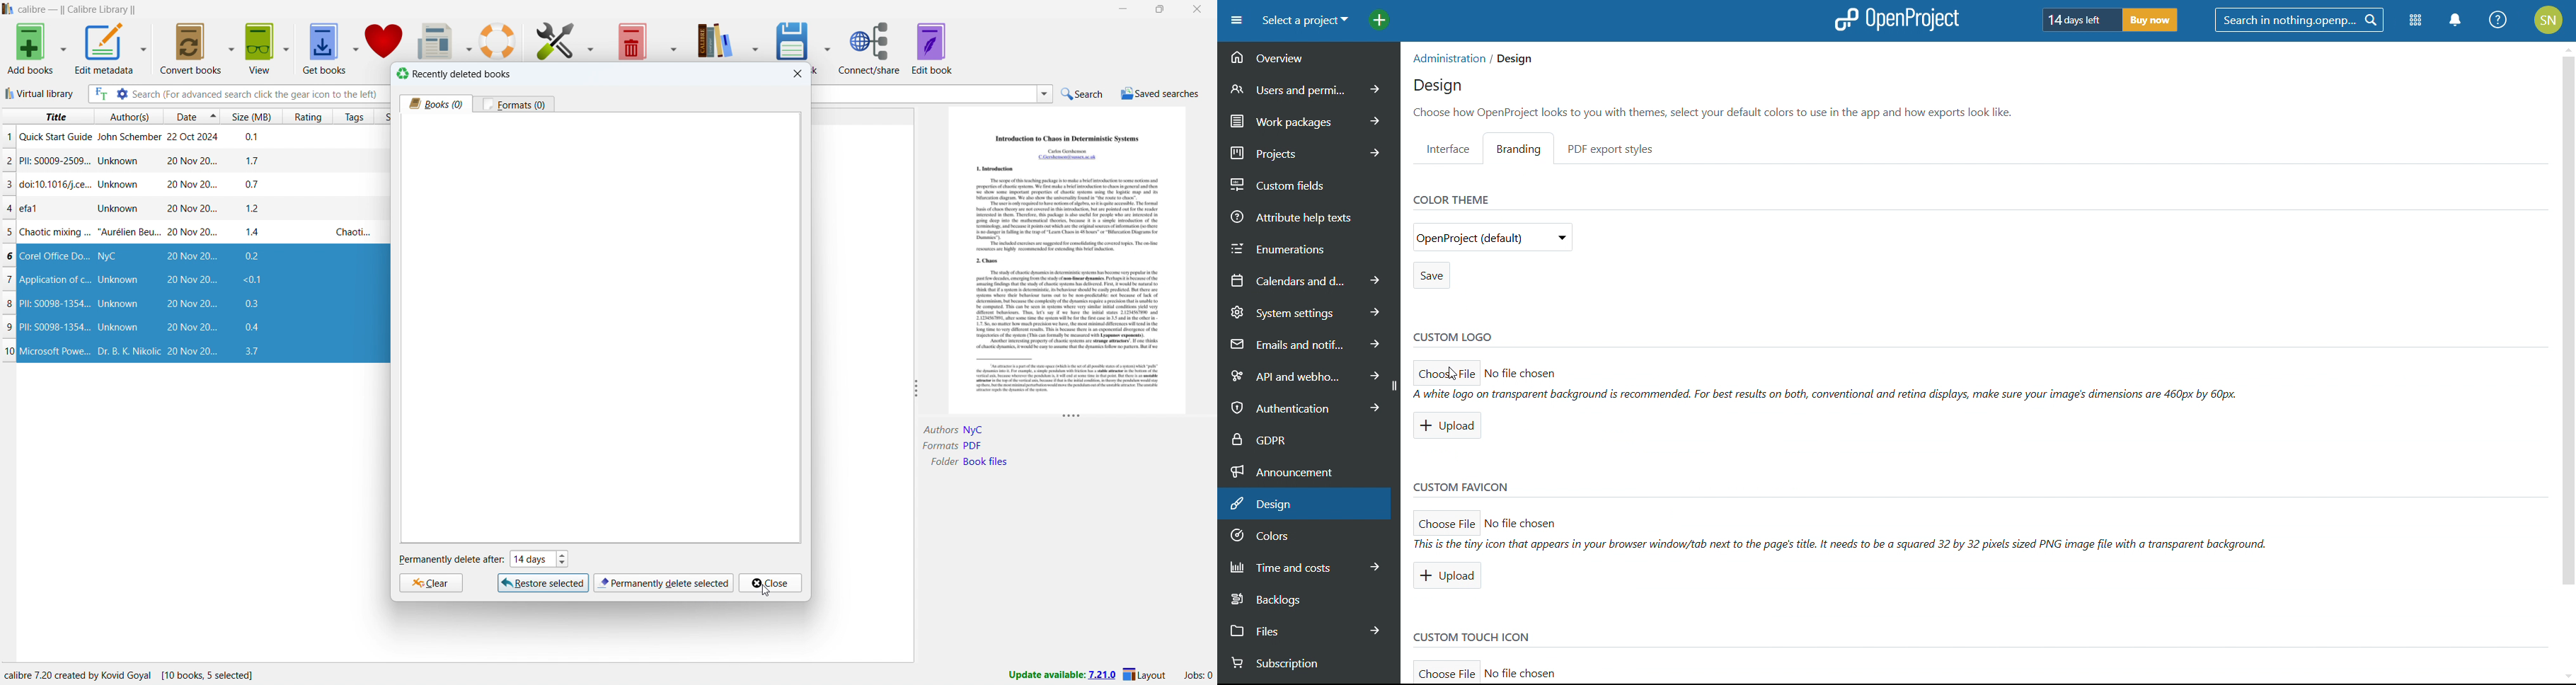 The height and width of the screenshot is (700, 2576). Describe the element at coordinates (451, 560) in the screenshot. I see `permanently delete after` at that location.